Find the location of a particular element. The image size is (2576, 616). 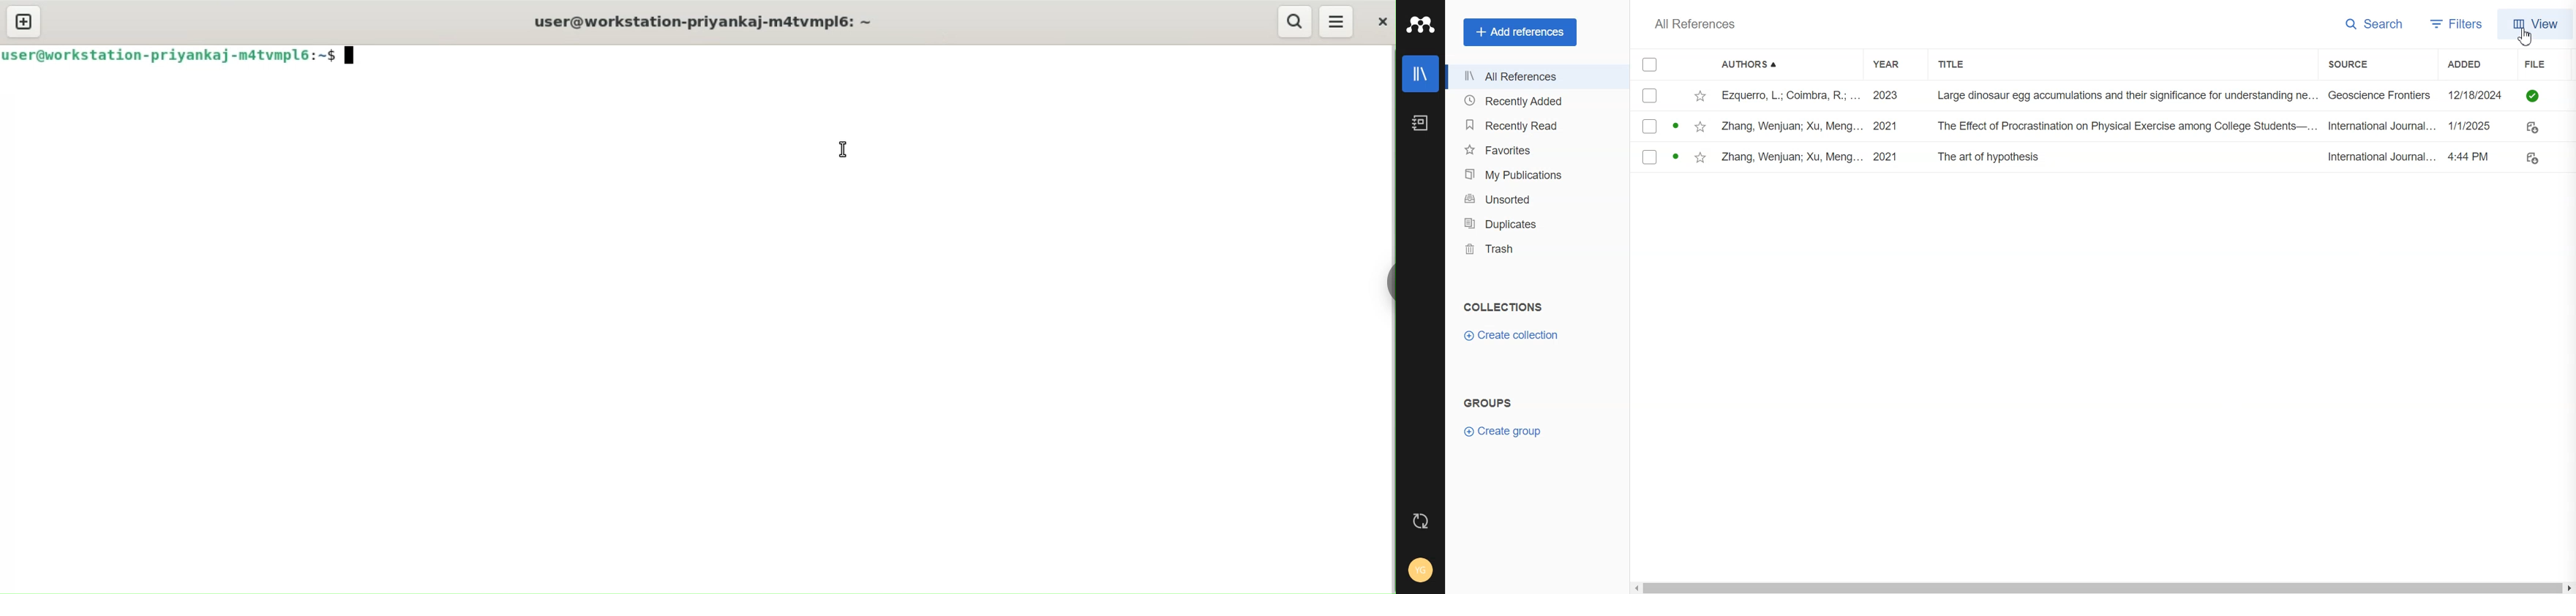

Unsorted is located at coordinates (1528, 199).